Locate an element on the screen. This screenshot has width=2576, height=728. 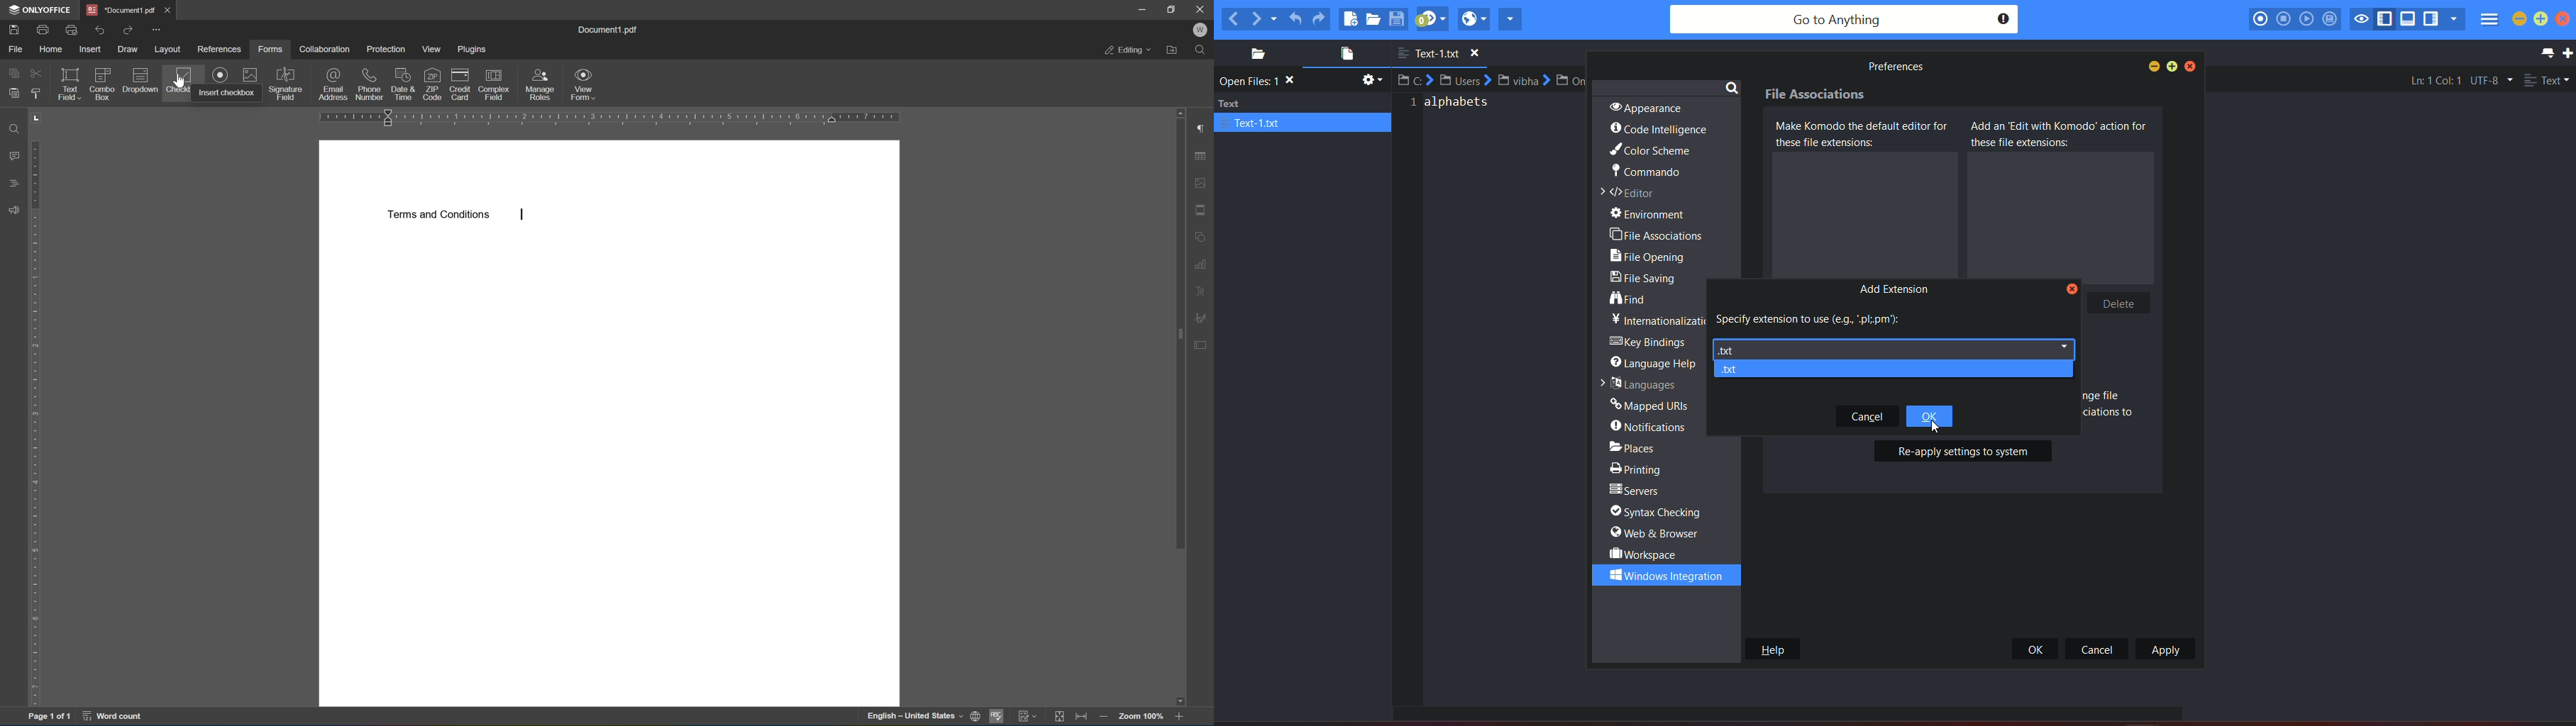
signature settings is located at coordinates (1202, 318).